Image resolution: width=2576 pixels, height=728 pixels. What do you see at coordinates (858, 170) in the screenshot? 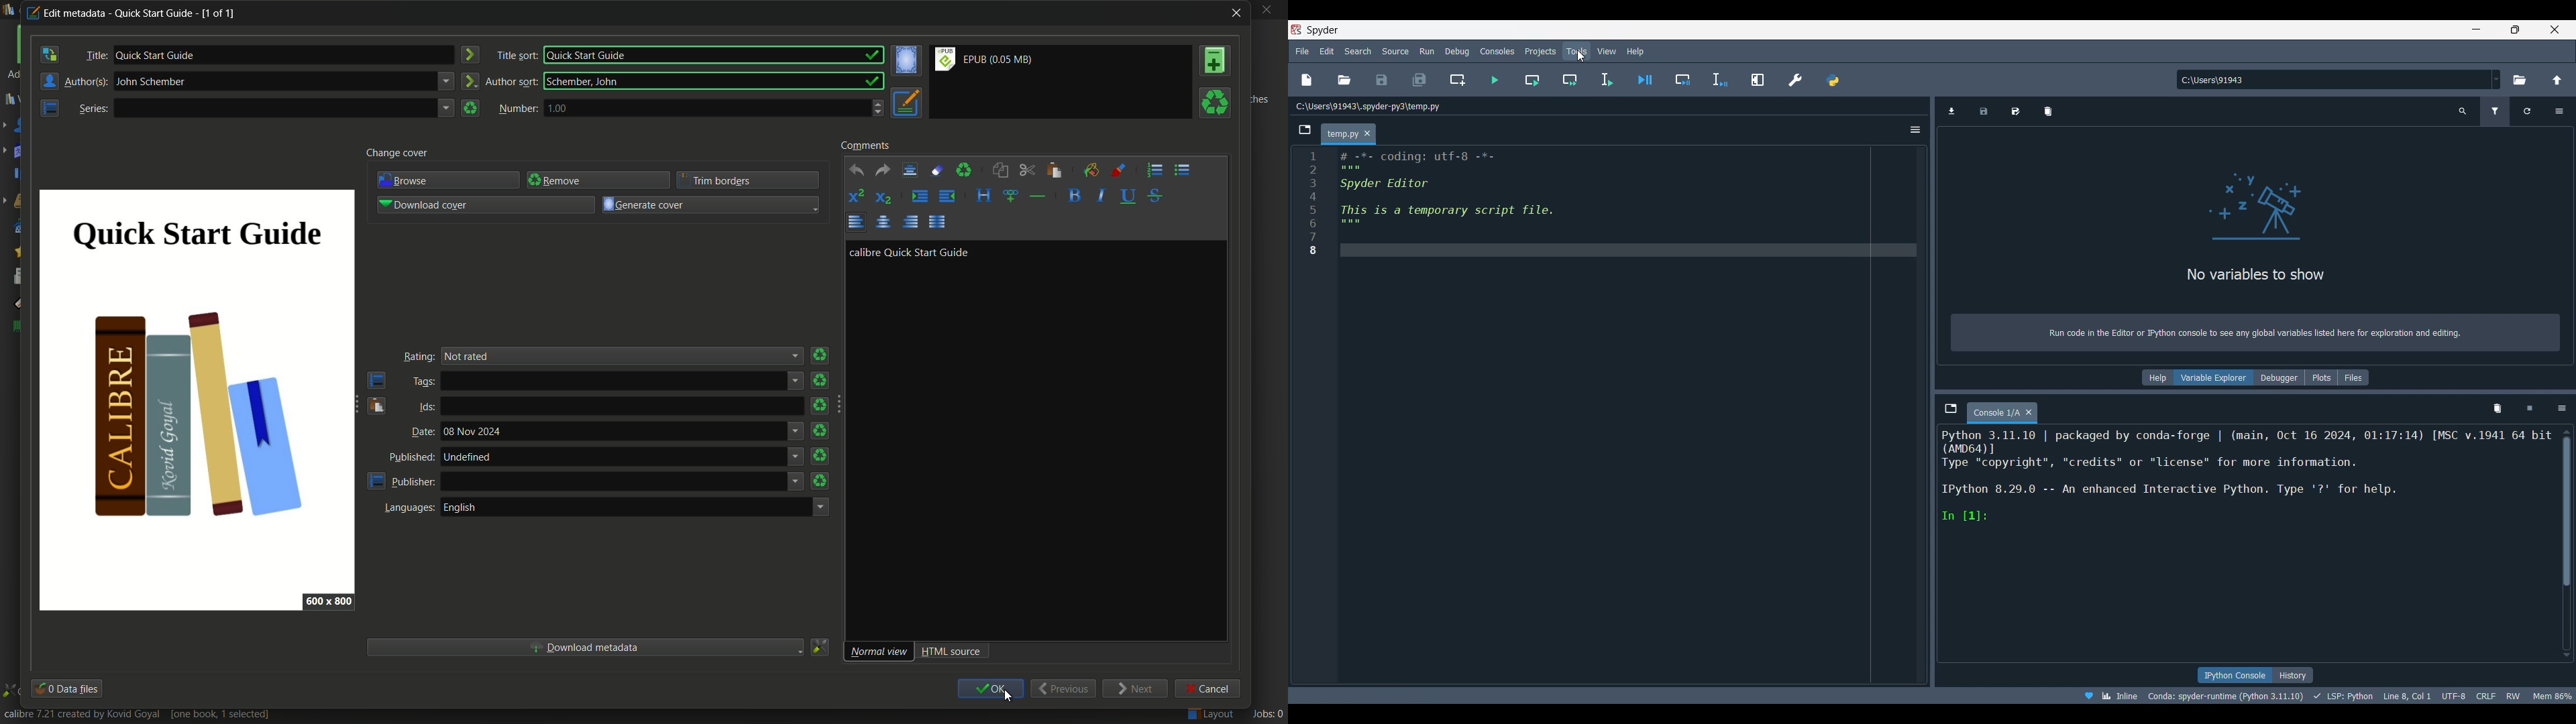
I see `undo` at bounding box center [858, 170].